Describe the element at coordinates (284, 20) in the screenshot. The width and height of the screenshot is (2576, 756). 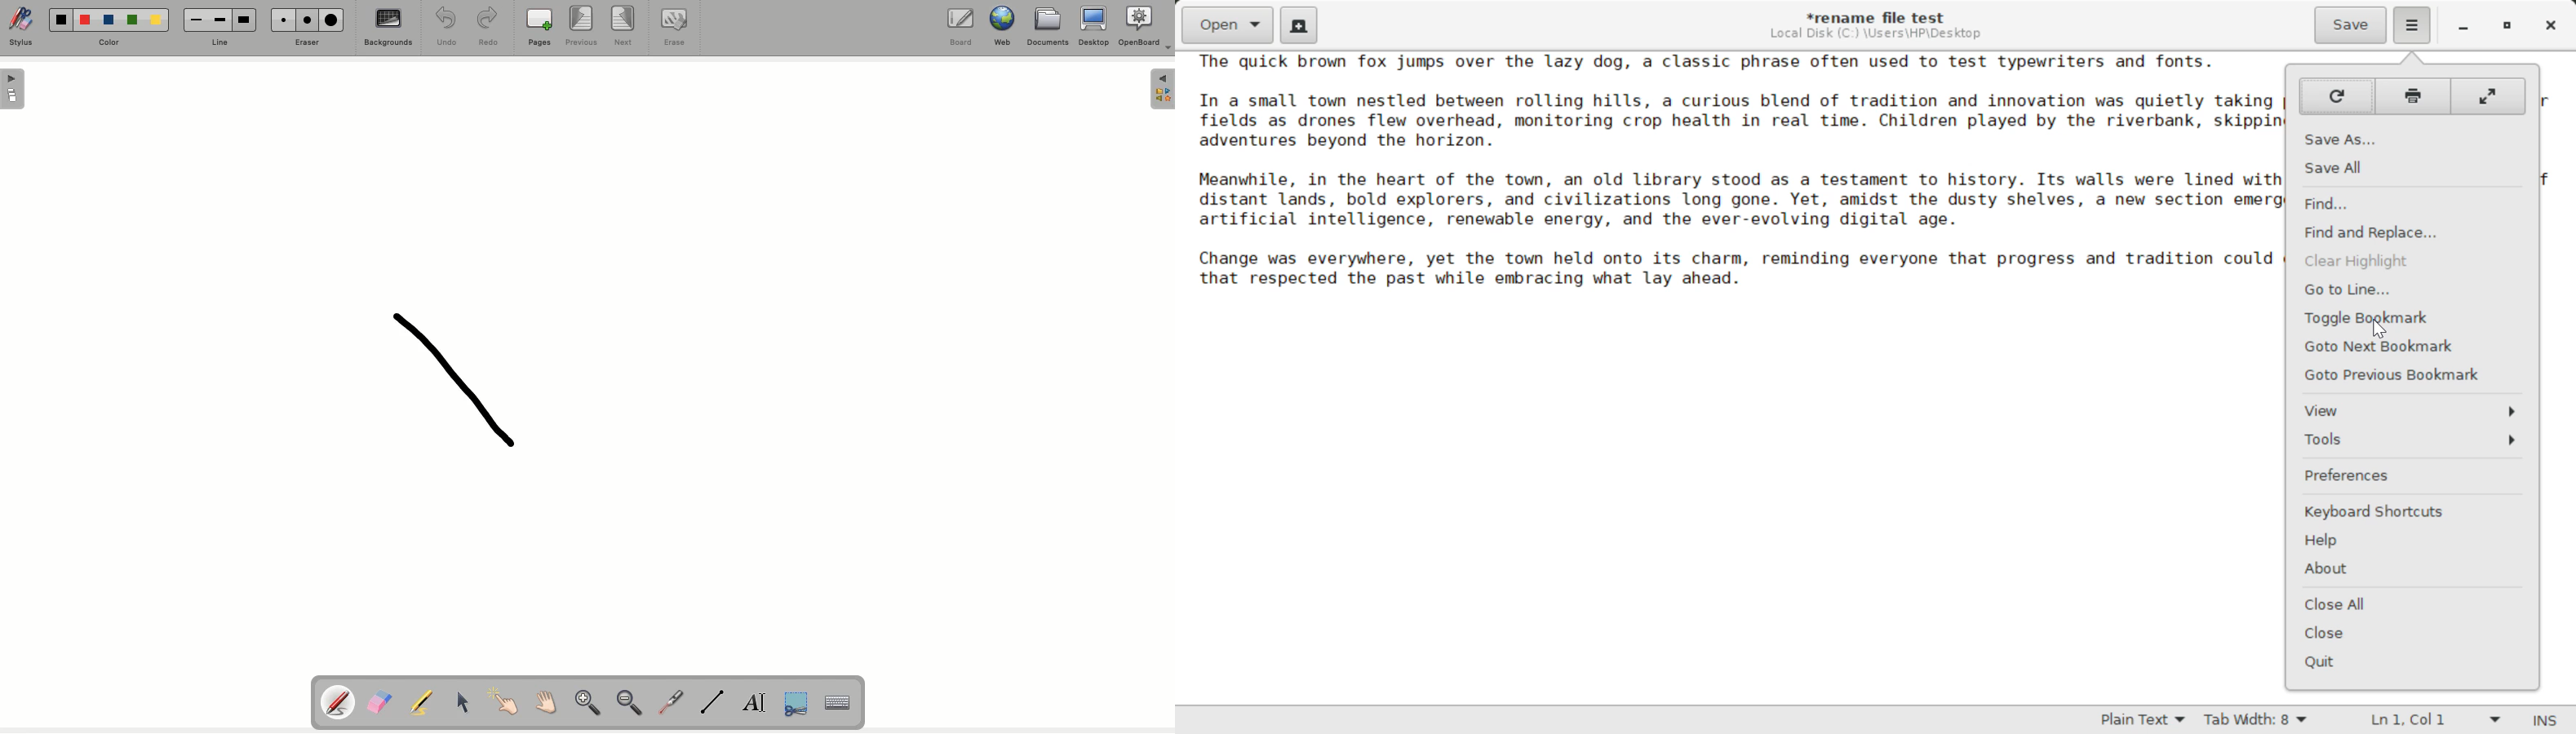
I see `Small` at that location.